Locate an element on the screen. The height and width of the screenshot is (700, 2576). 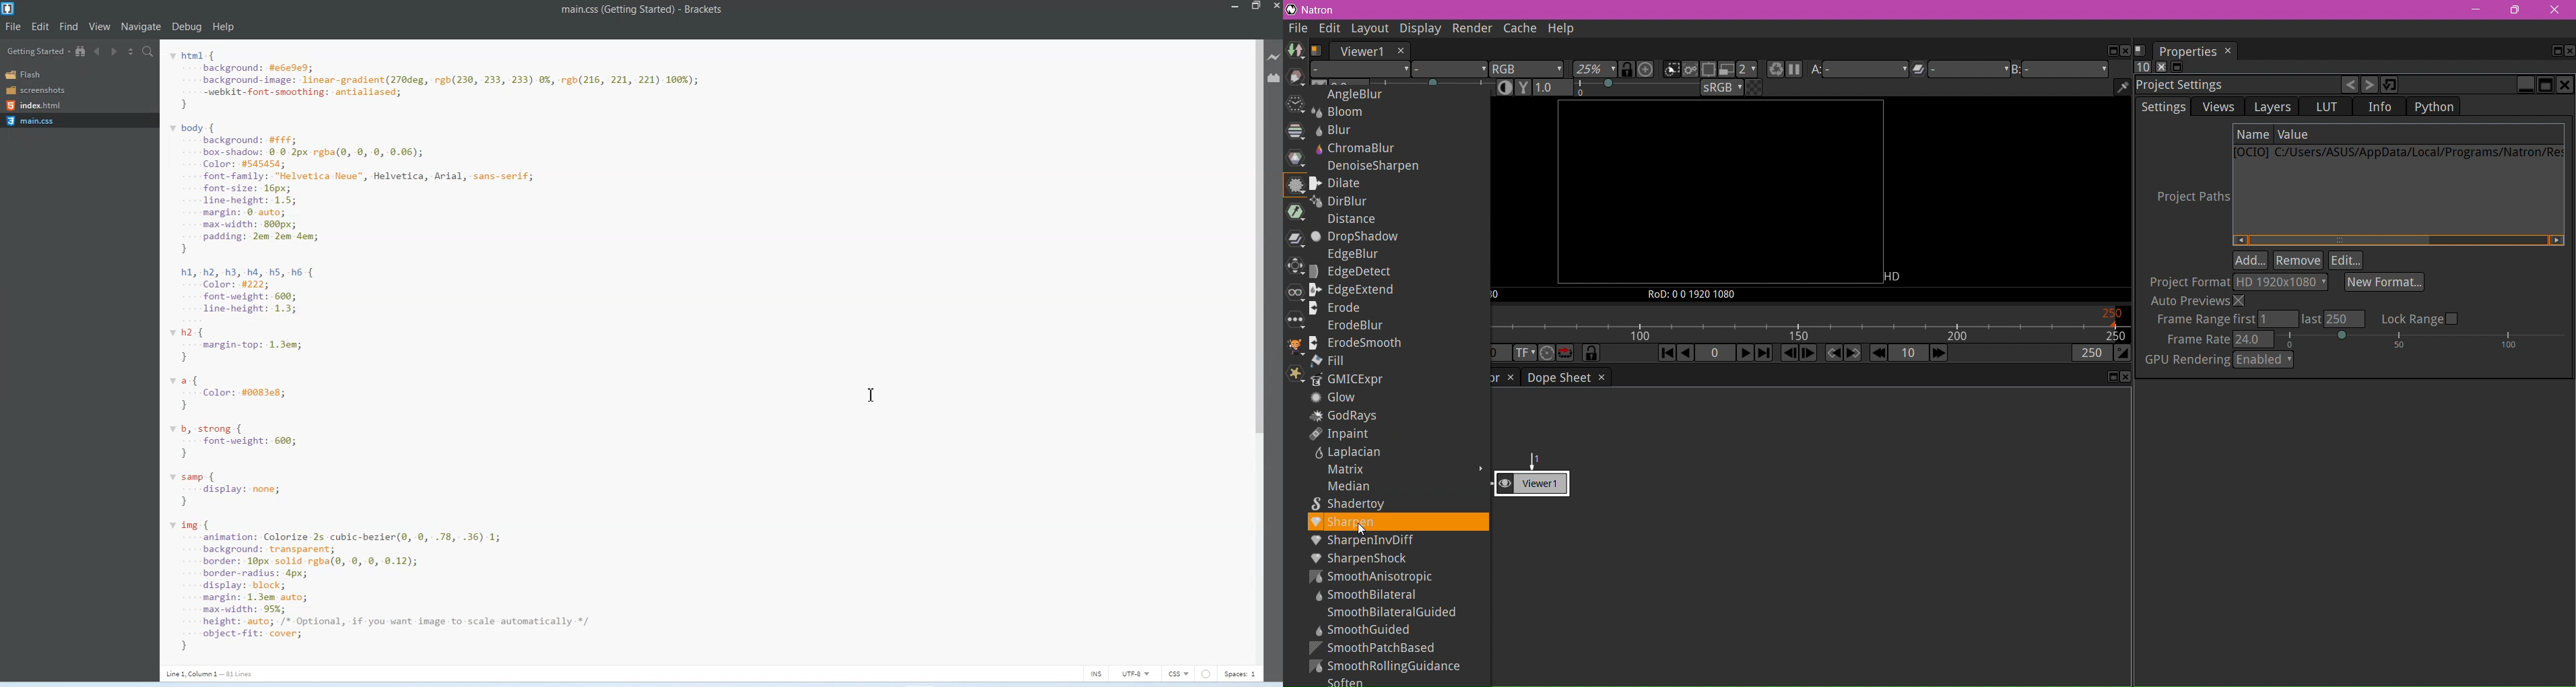
View is located at coordinates (101, 26).